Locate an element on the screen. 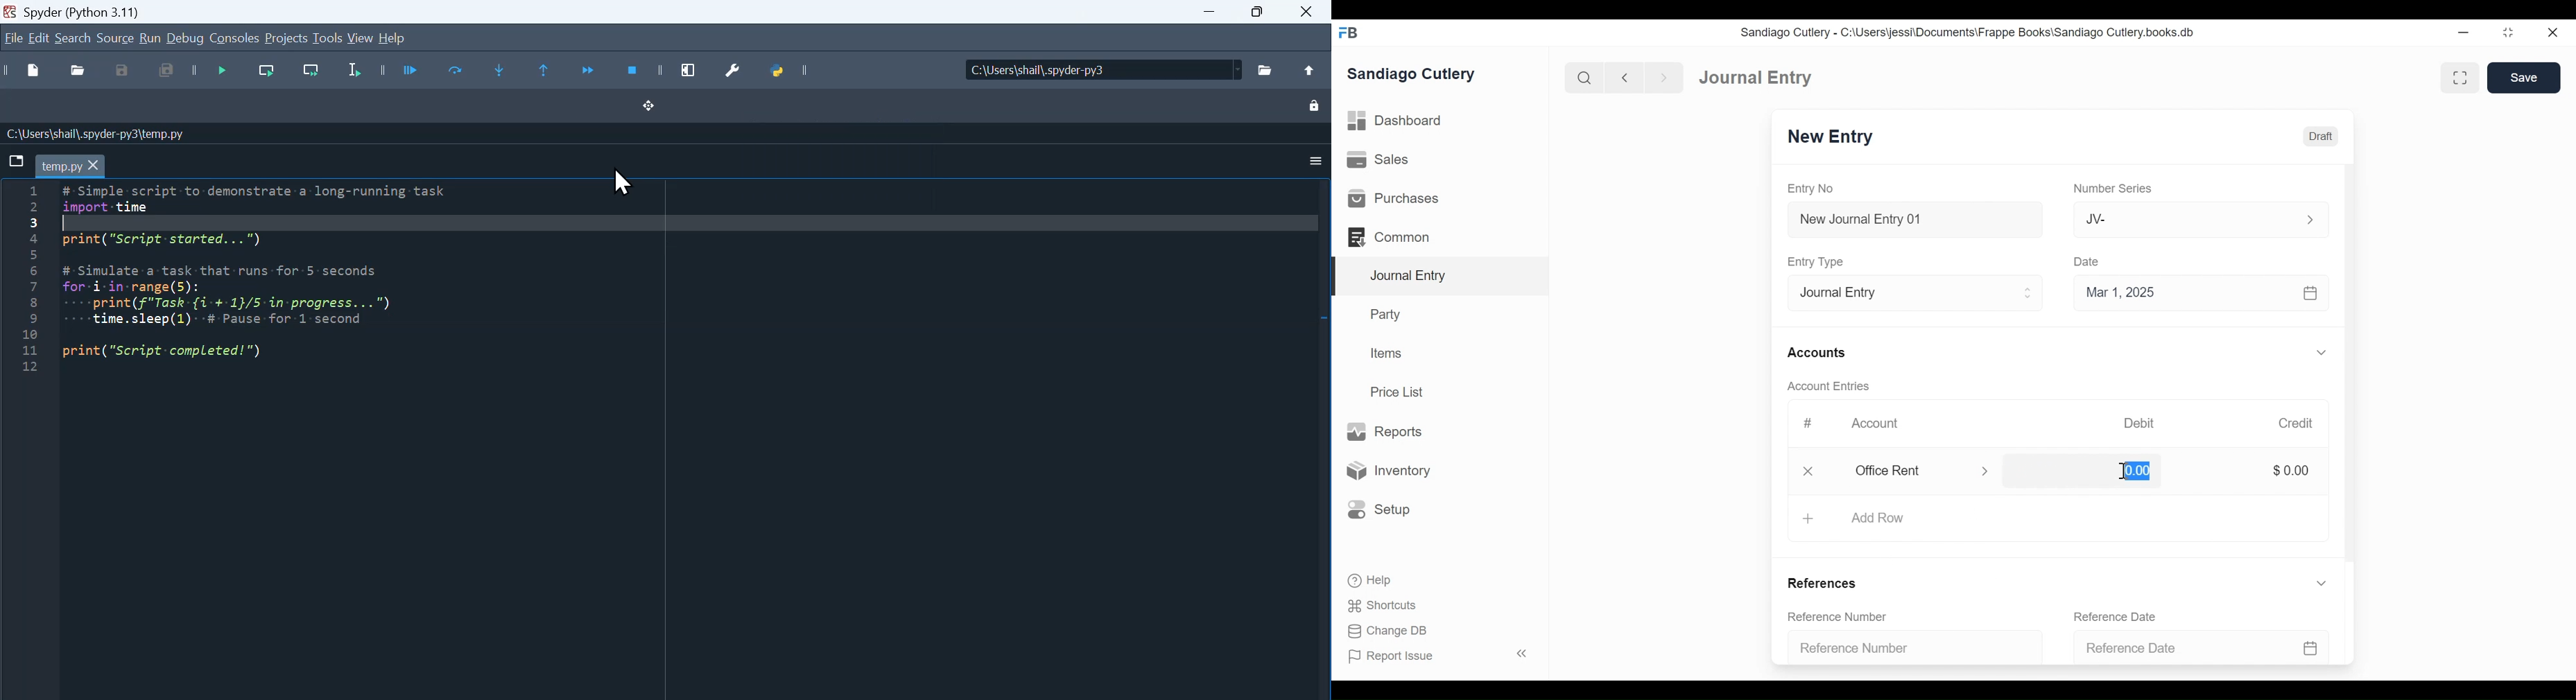 Image resolution: width=2576 pixels, height=700 pixels.  is located at coordinates (1308, 15).